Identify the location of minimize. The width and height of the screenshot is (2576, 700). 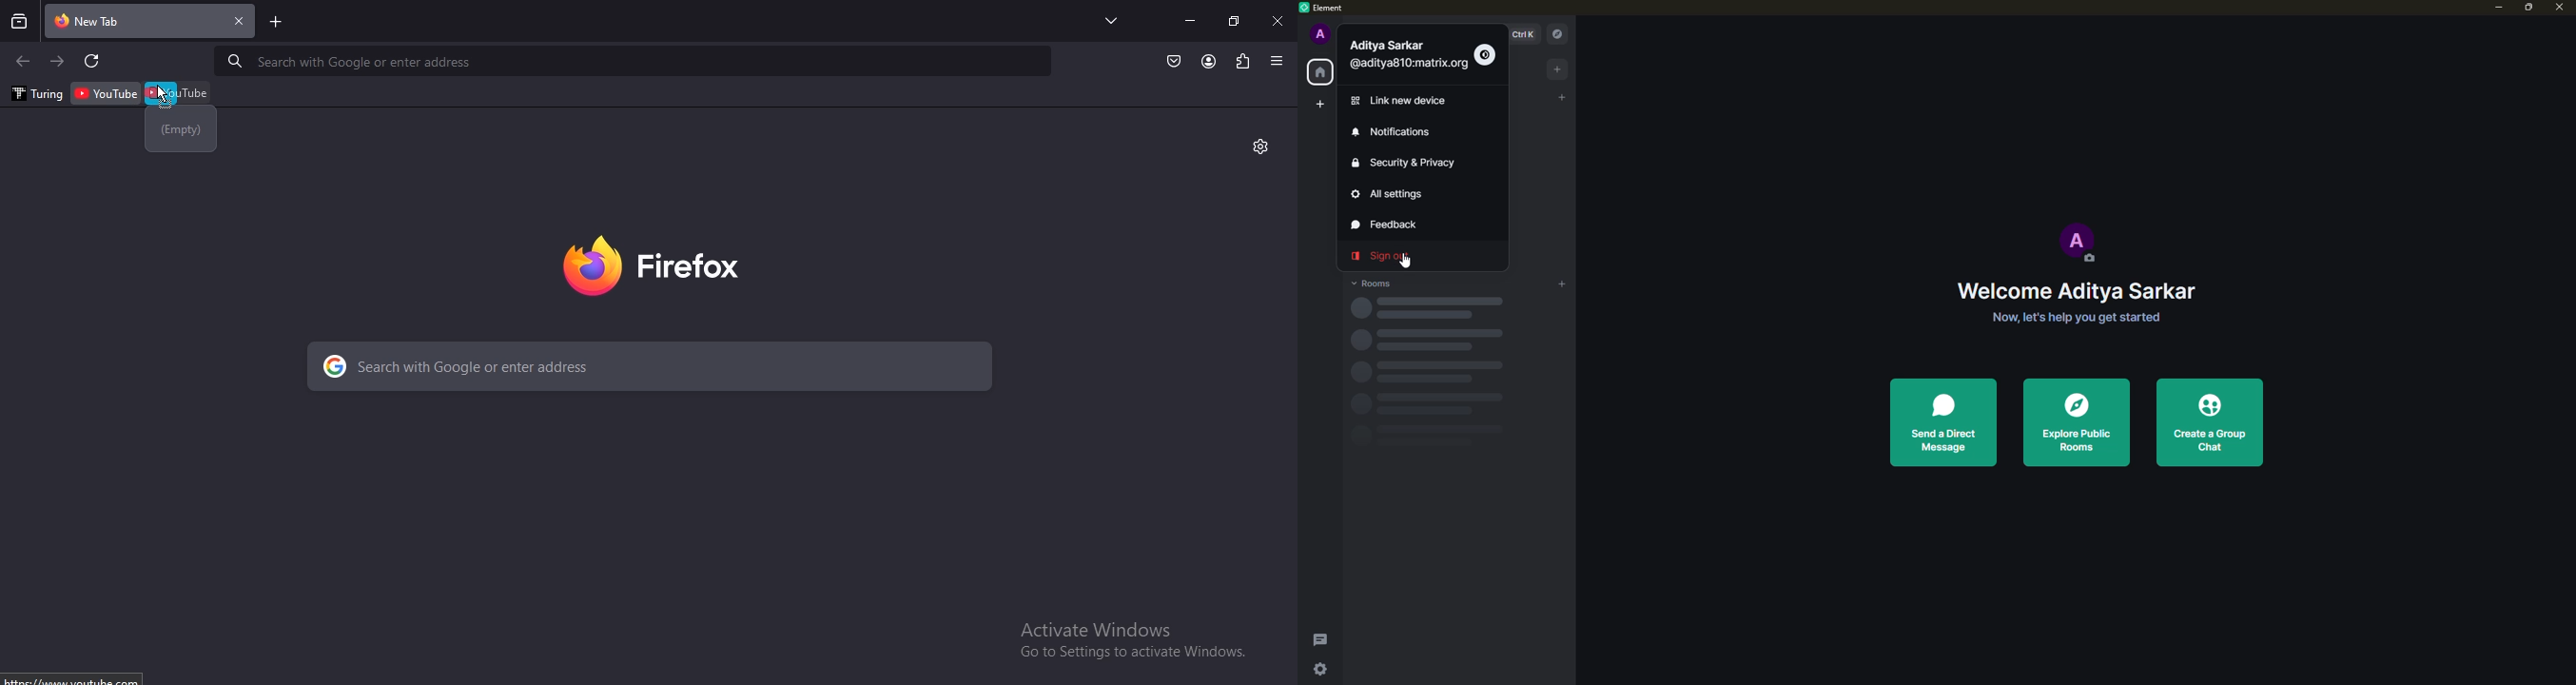
(2499, 10).